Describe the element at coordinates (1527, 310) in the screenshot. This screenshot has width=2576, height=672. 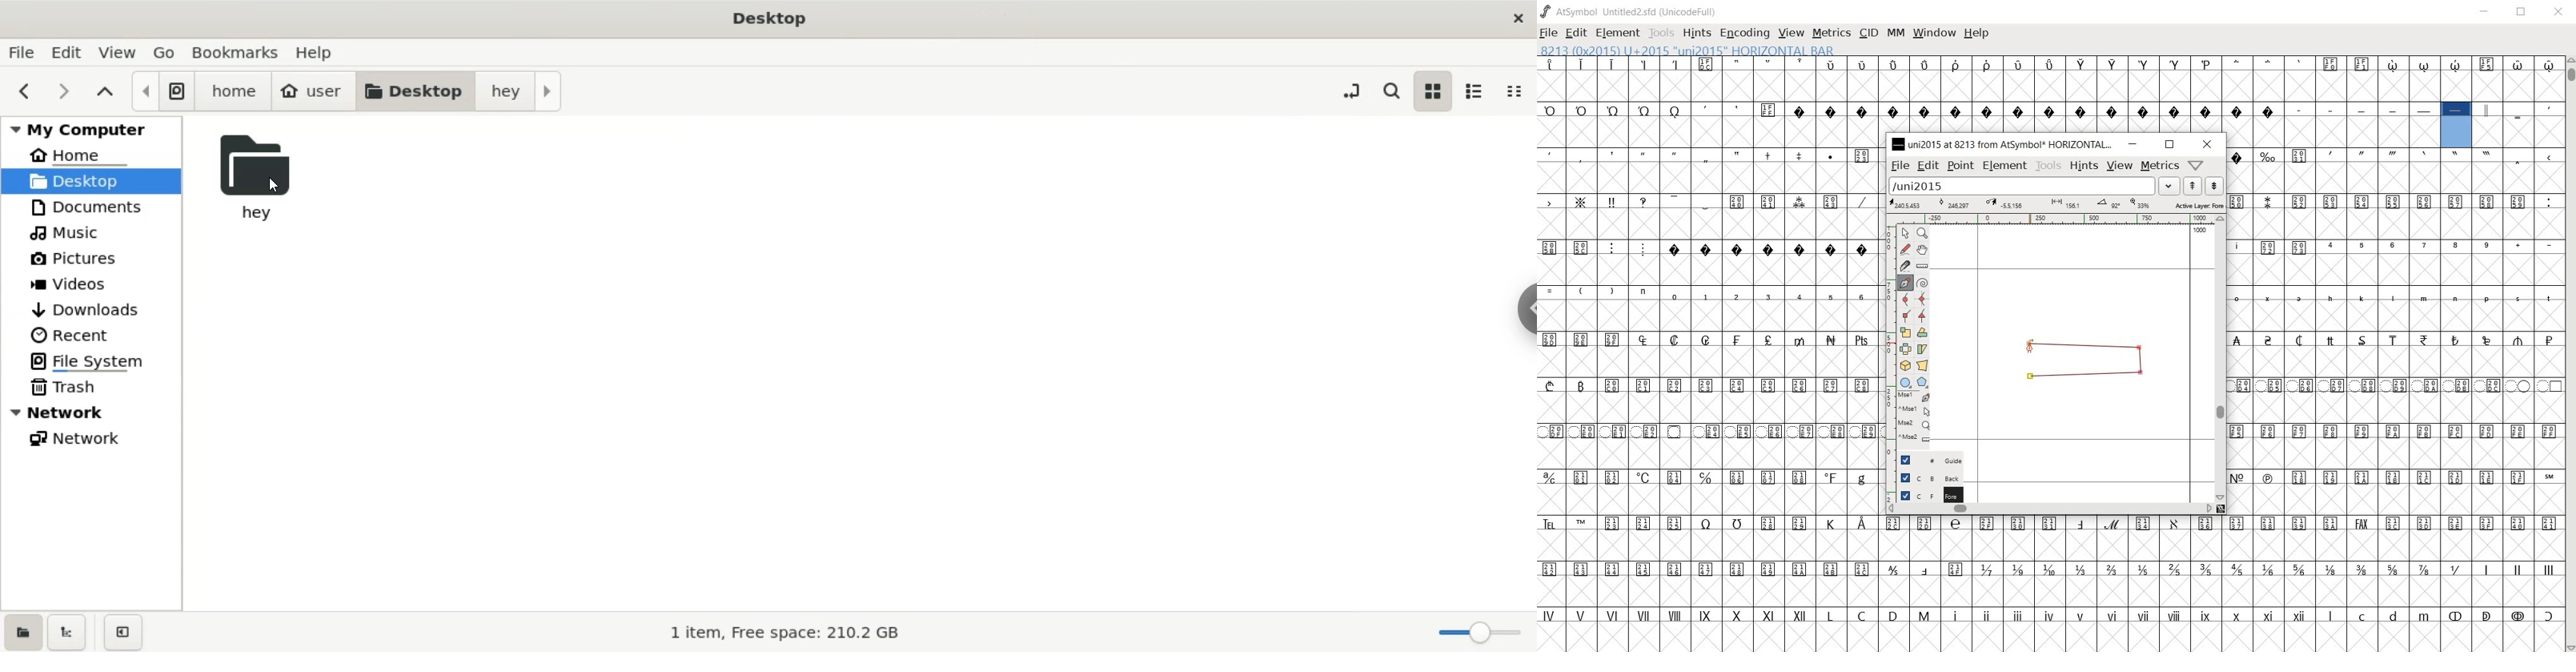
I see `sidebar` at that location.